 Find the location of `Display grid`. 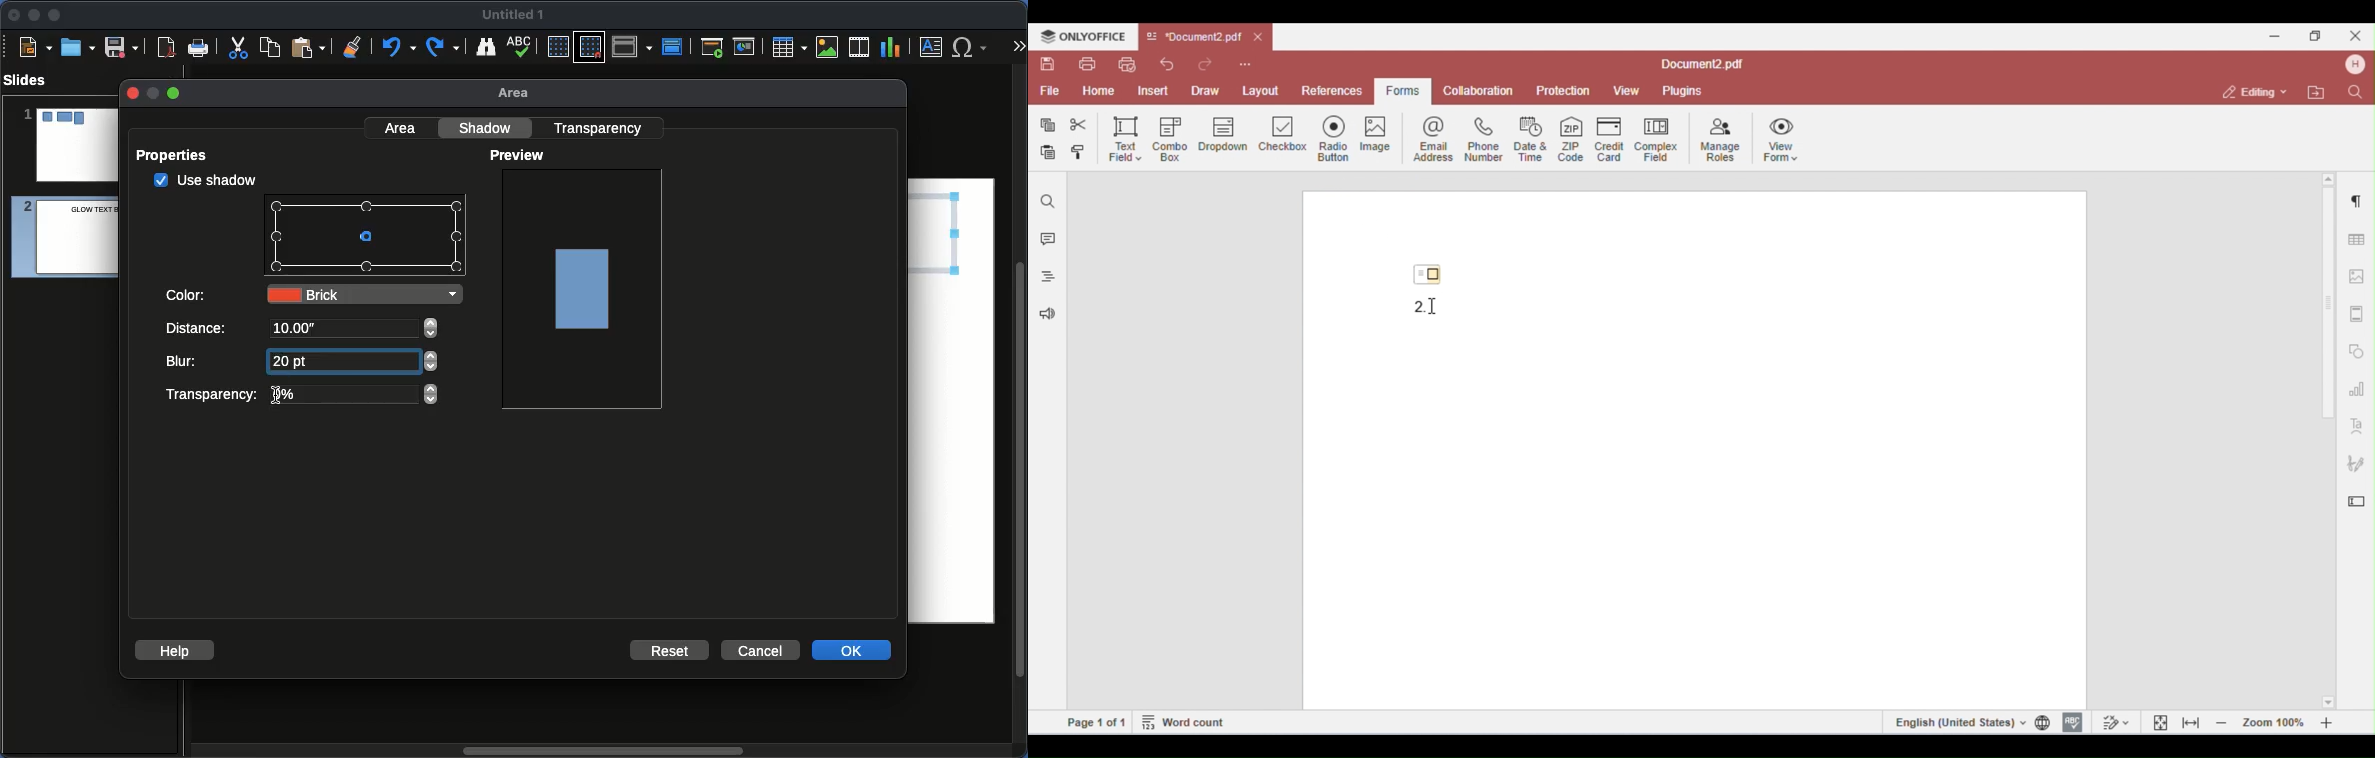

Display grid is located at coordinates (557, 48).